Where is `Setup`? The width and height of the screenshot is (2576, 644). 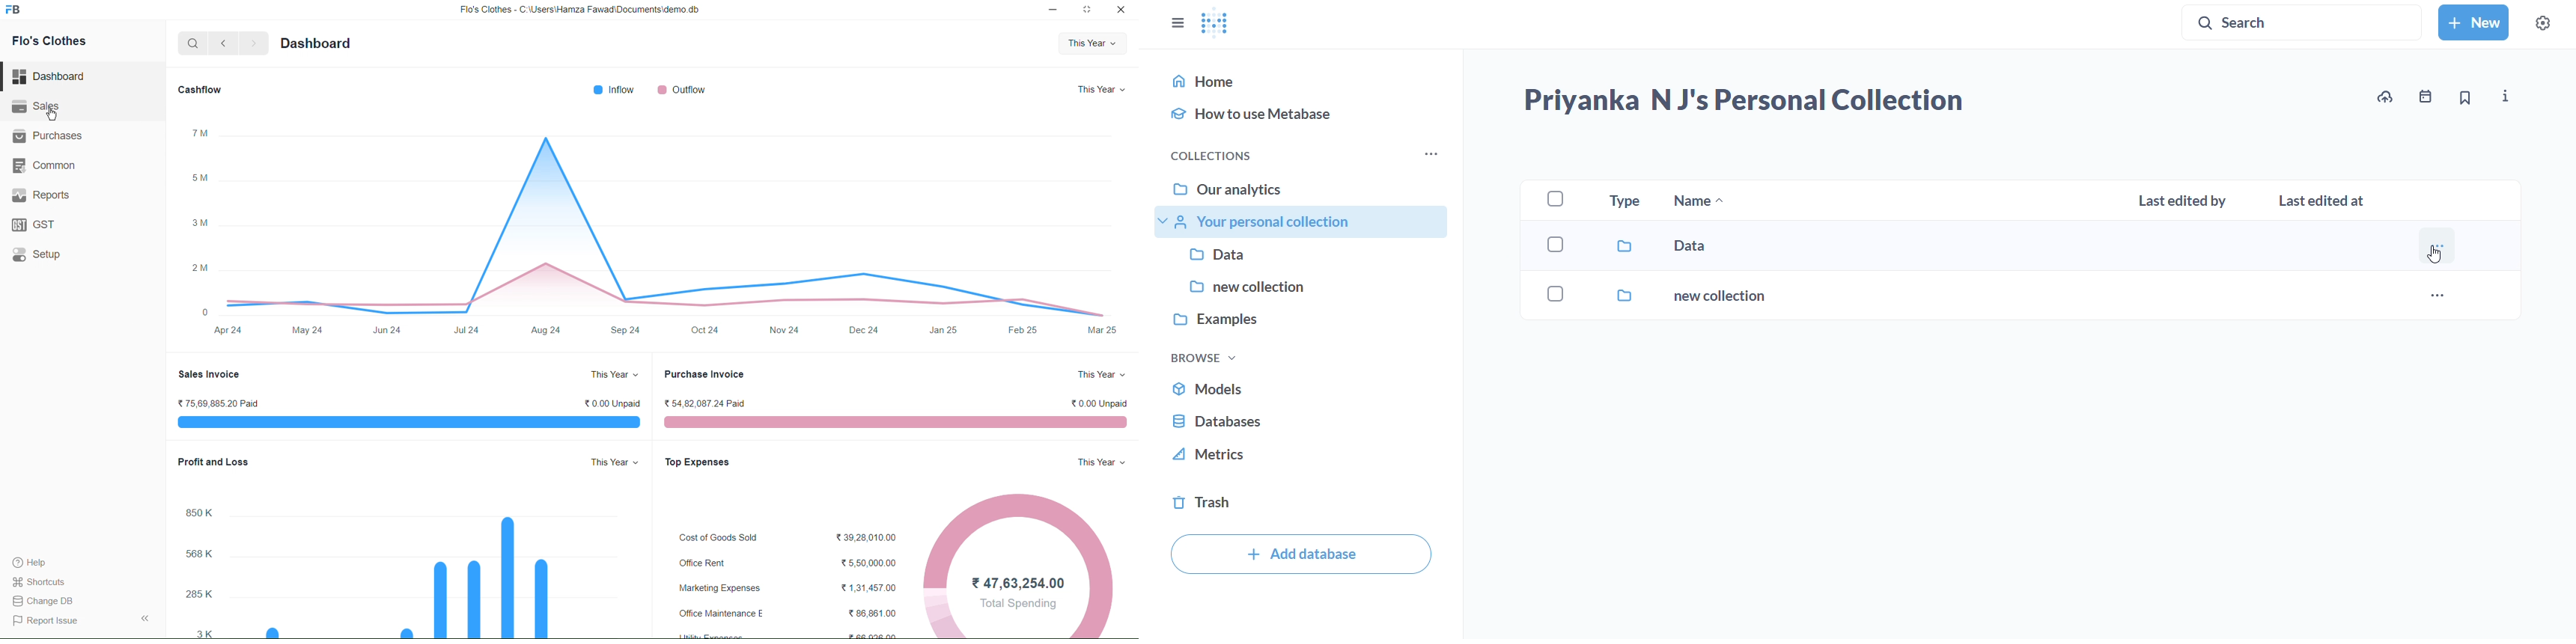
Setup is located at coordinates (38, 254).